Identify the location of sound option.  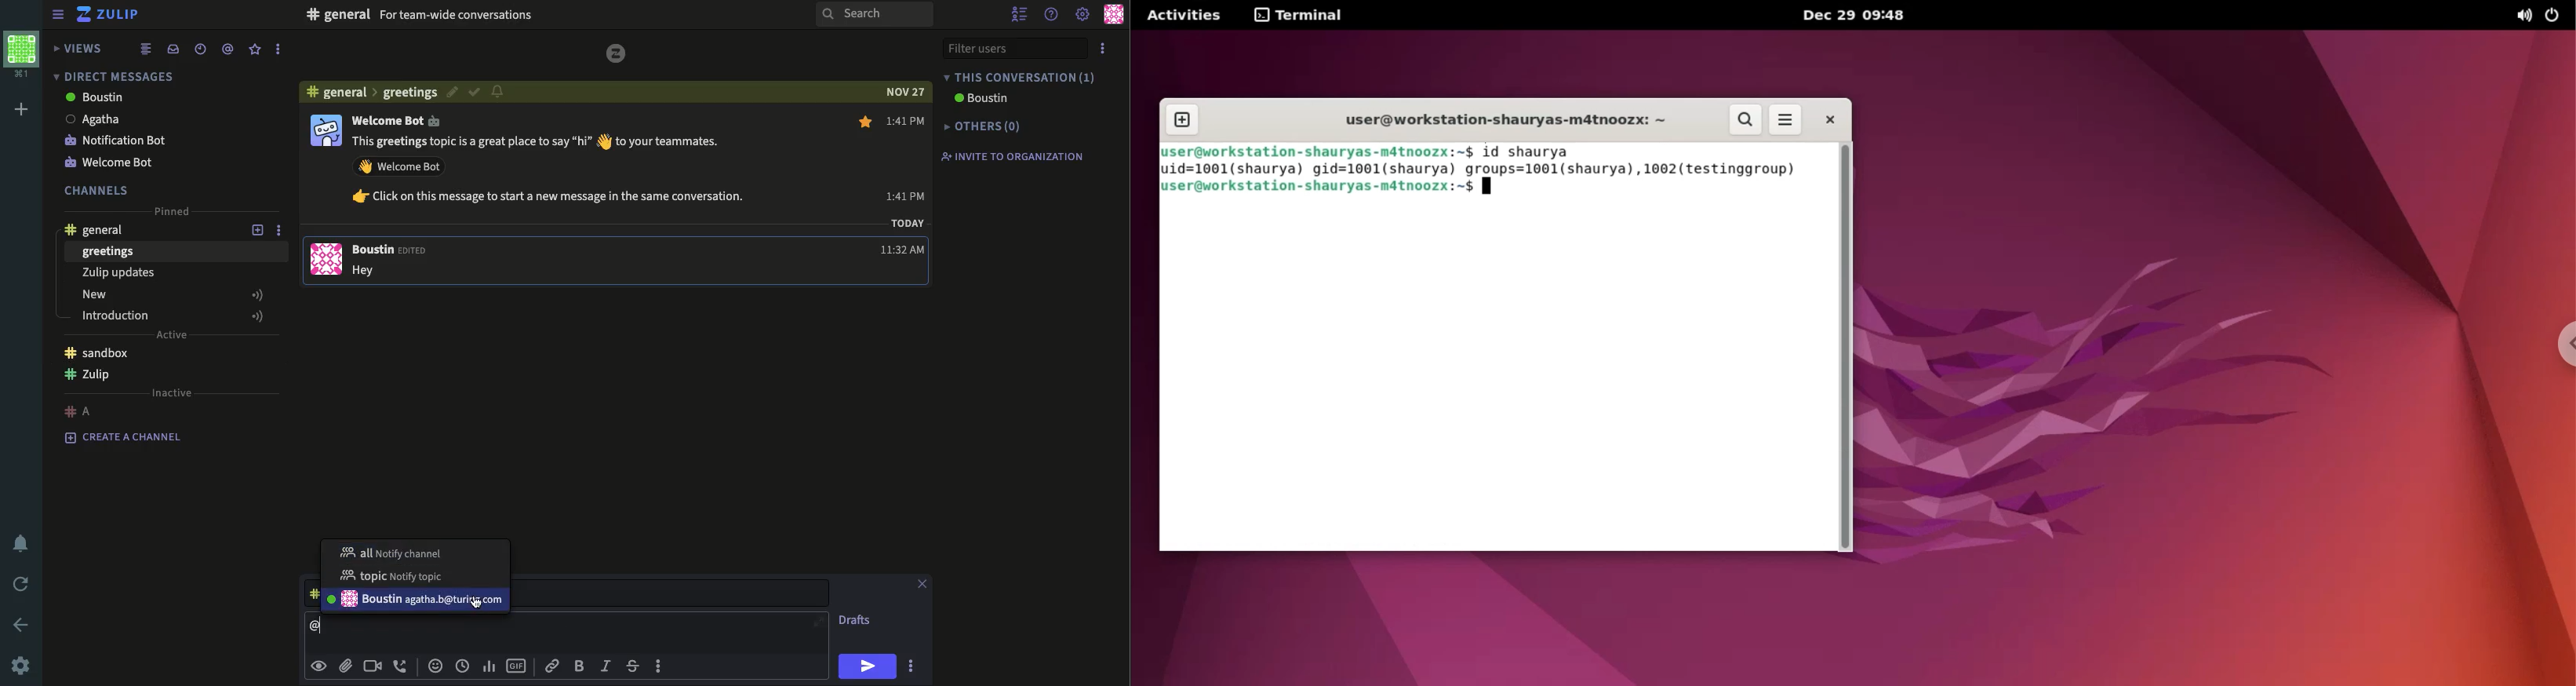
(2523, 17).